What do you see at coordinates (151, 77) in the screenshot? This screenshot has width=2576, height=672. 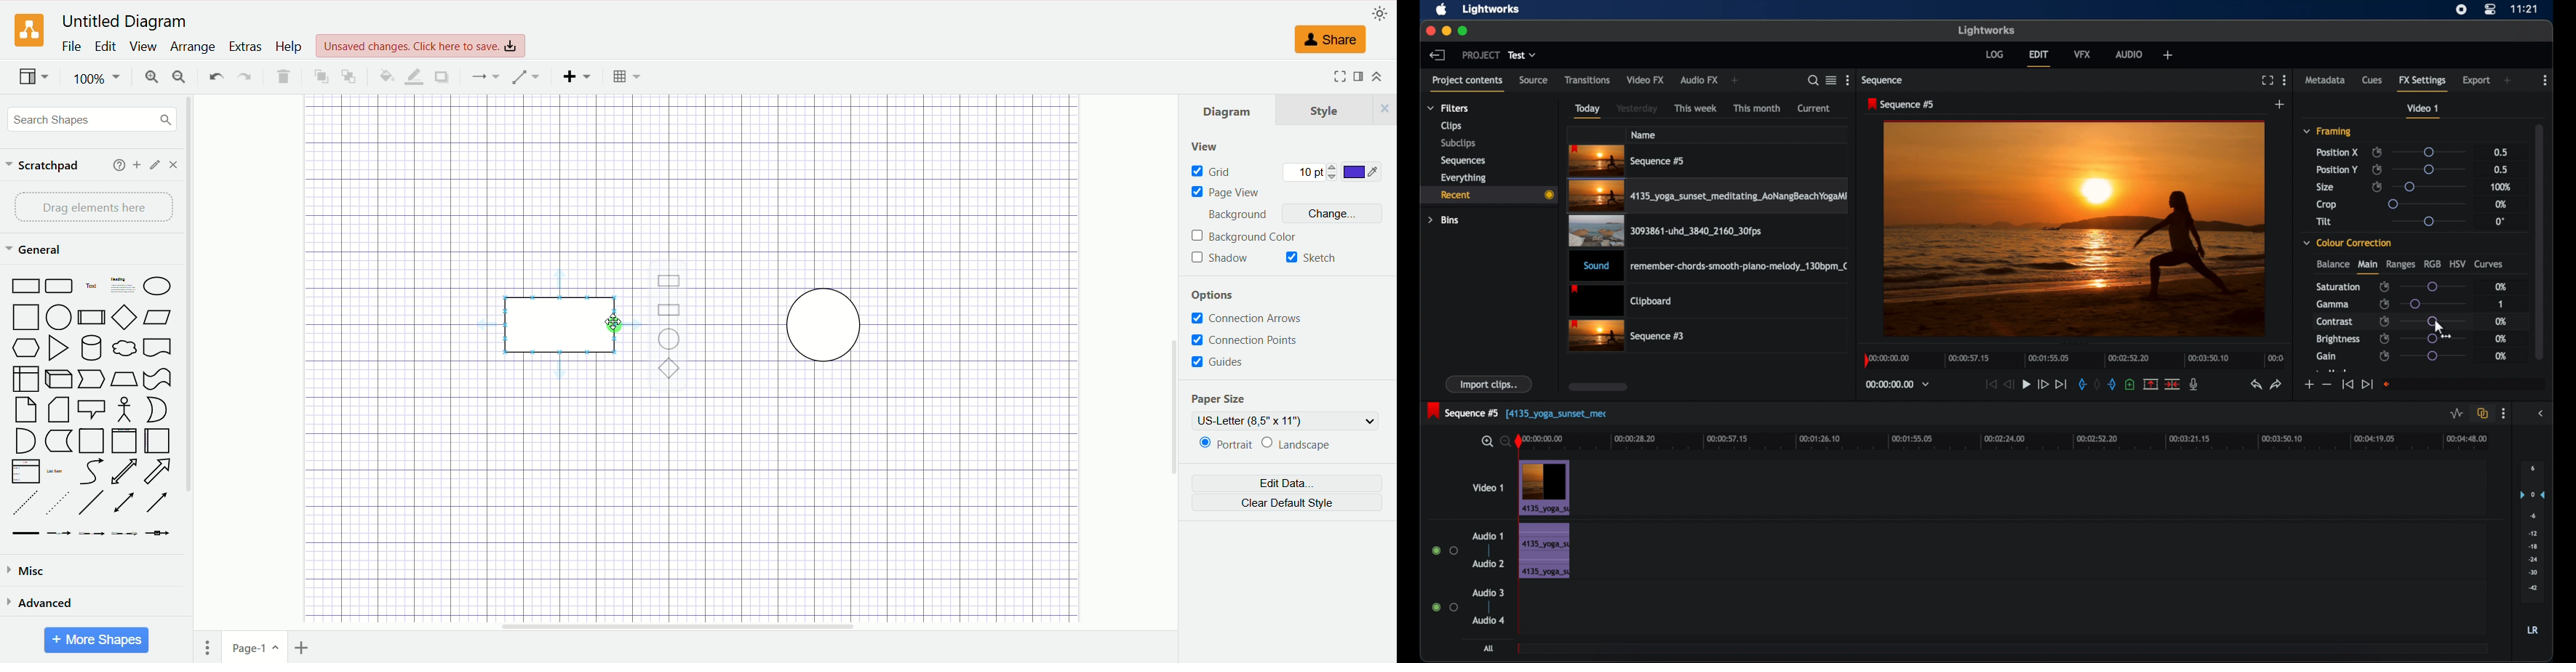 I see `zoom in` at bounding box center [151, 77].